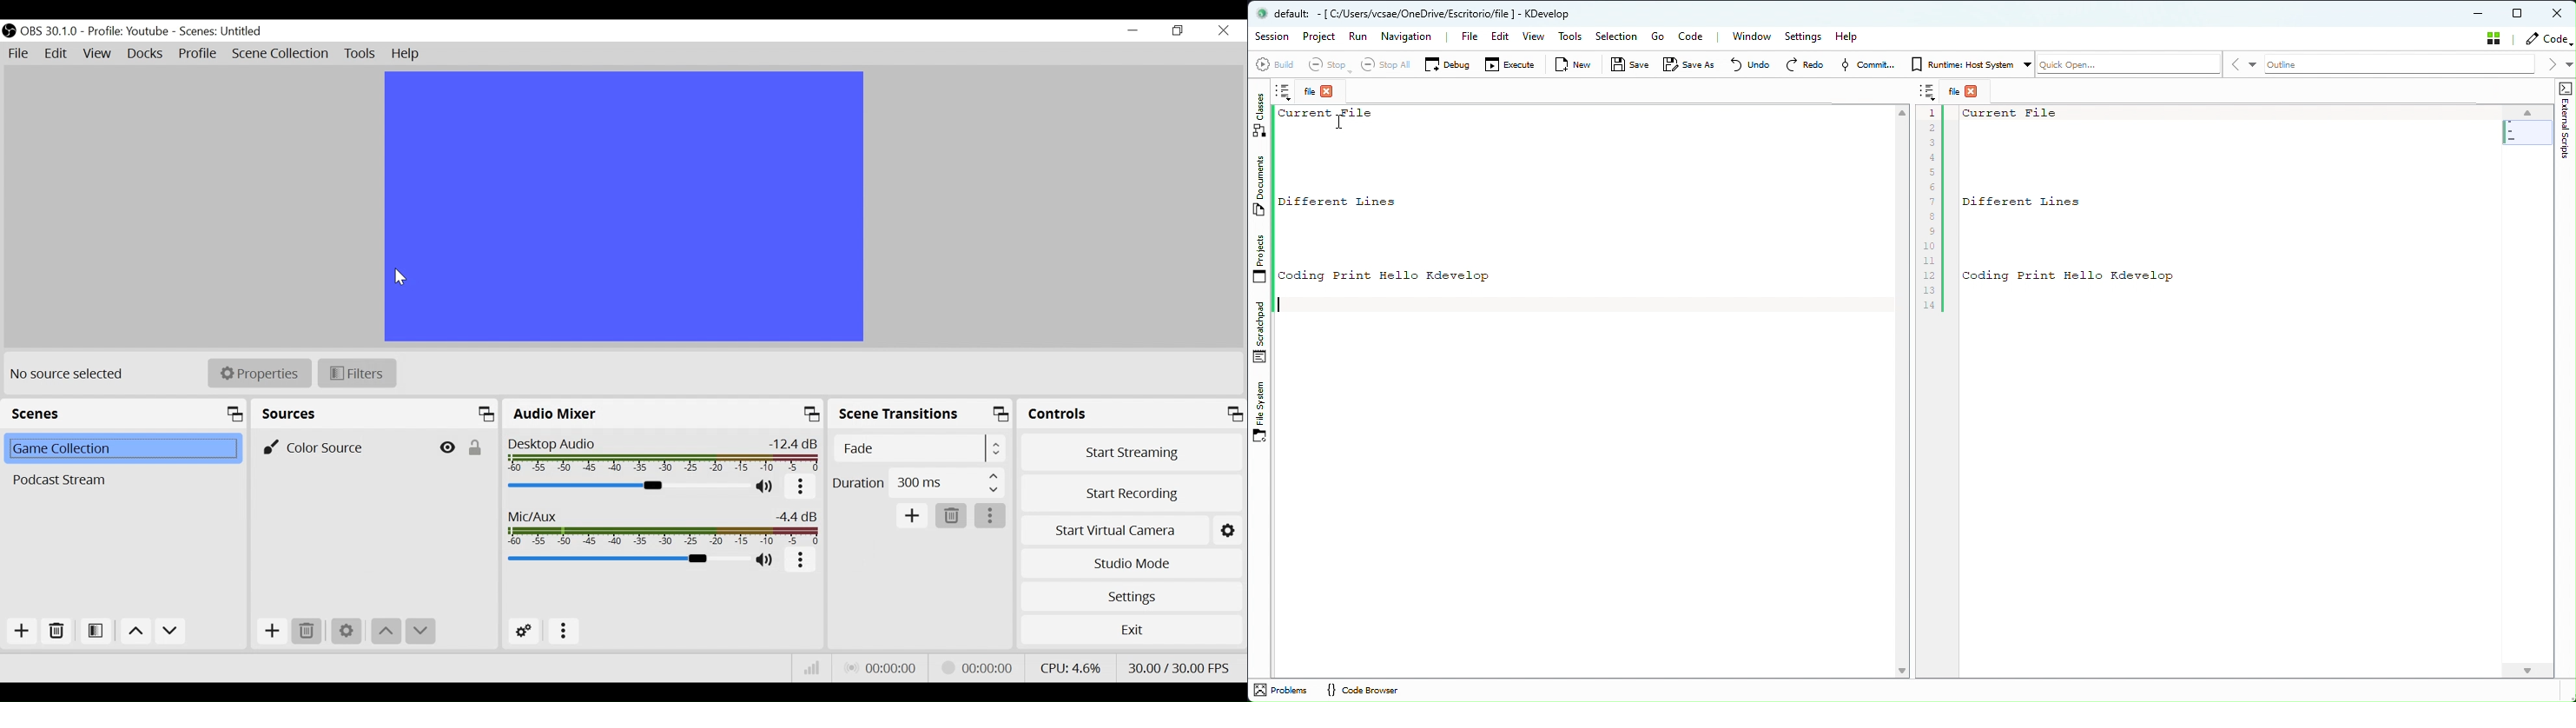 The width and height of the screenshot is (2576, 728). I want to click on Help, so click(409, 54).